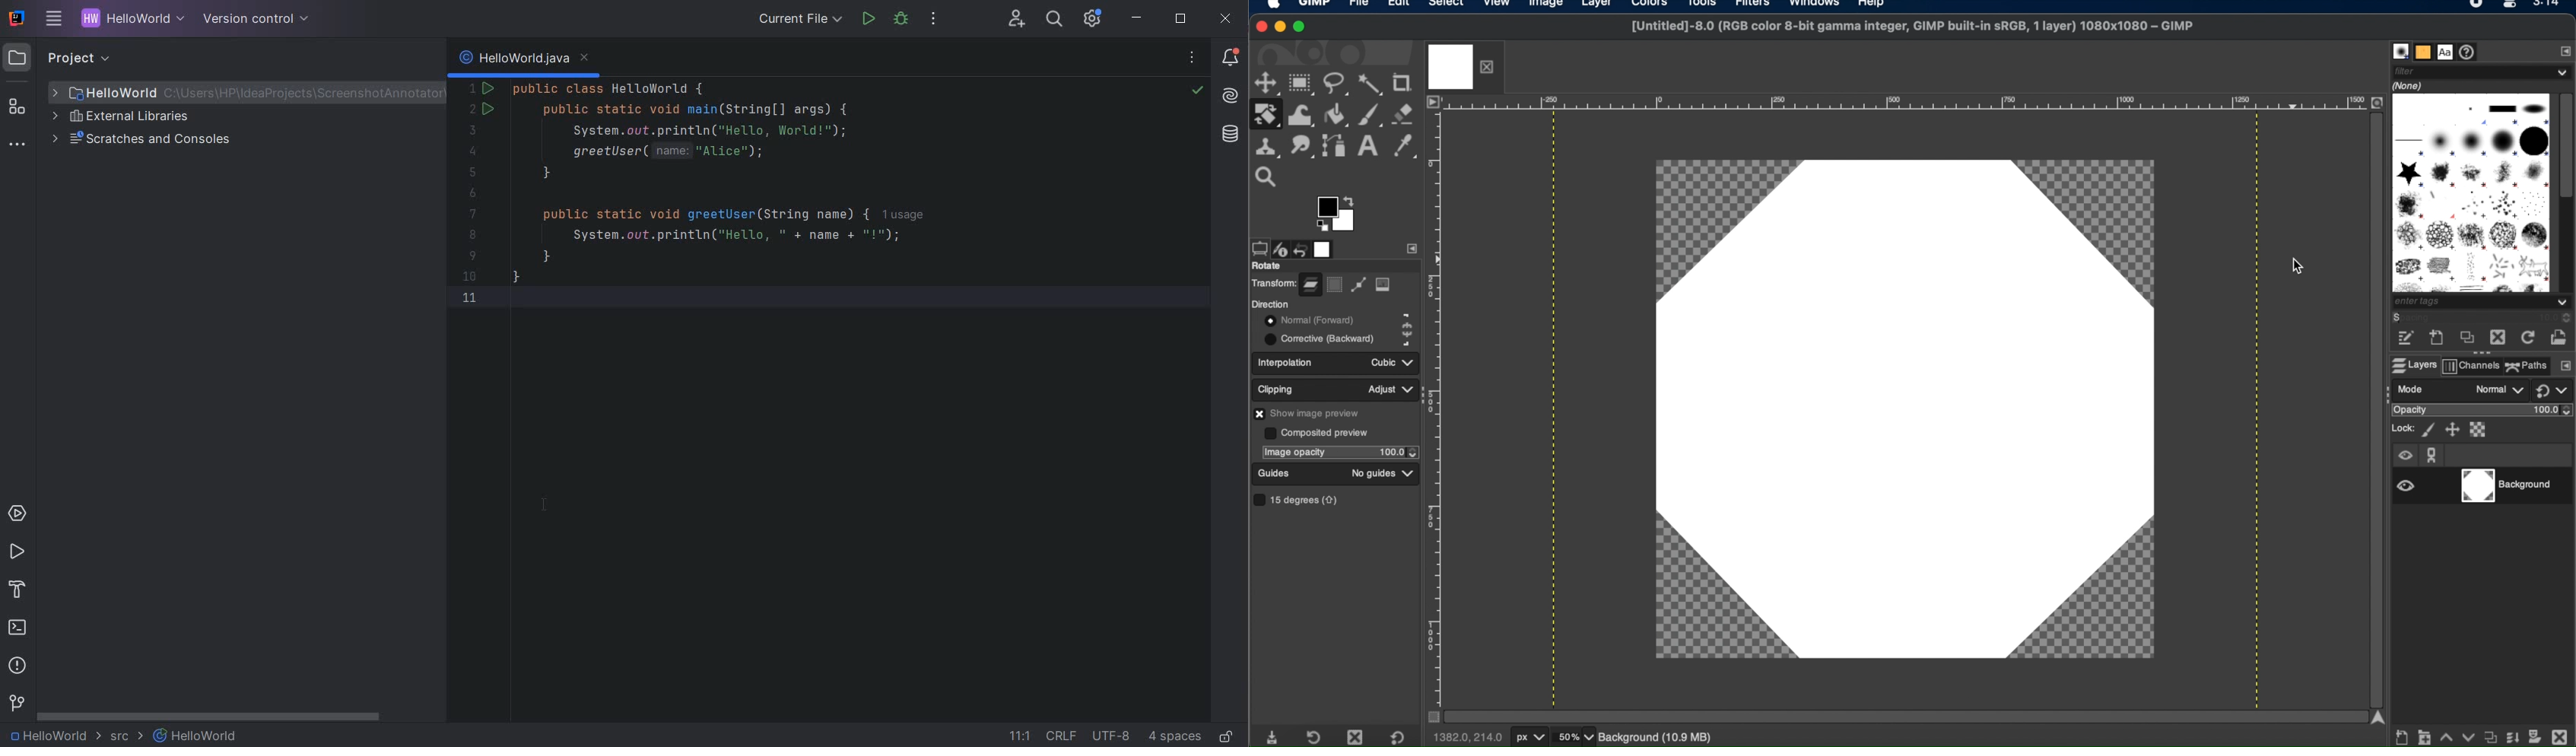 Image resolution: width=2576 pixels, height=756 pixels. I want to click on path, so click(1358, 286).